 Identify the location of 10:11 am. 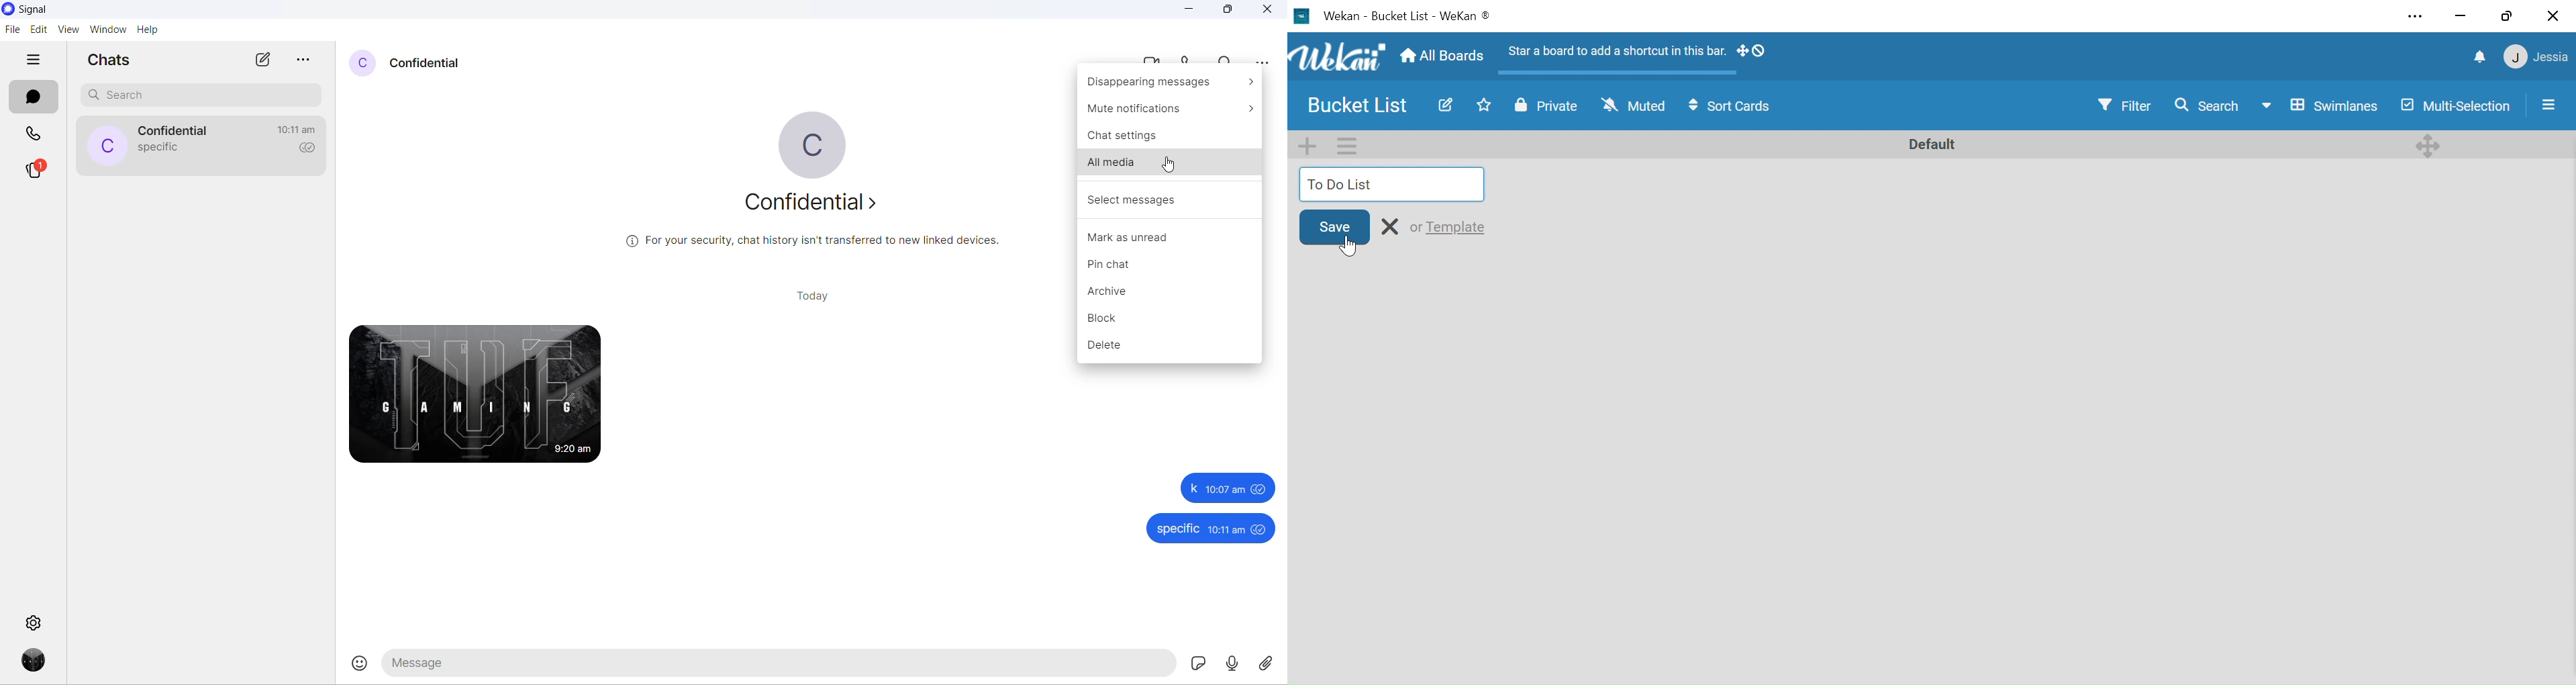
(1226, 529).